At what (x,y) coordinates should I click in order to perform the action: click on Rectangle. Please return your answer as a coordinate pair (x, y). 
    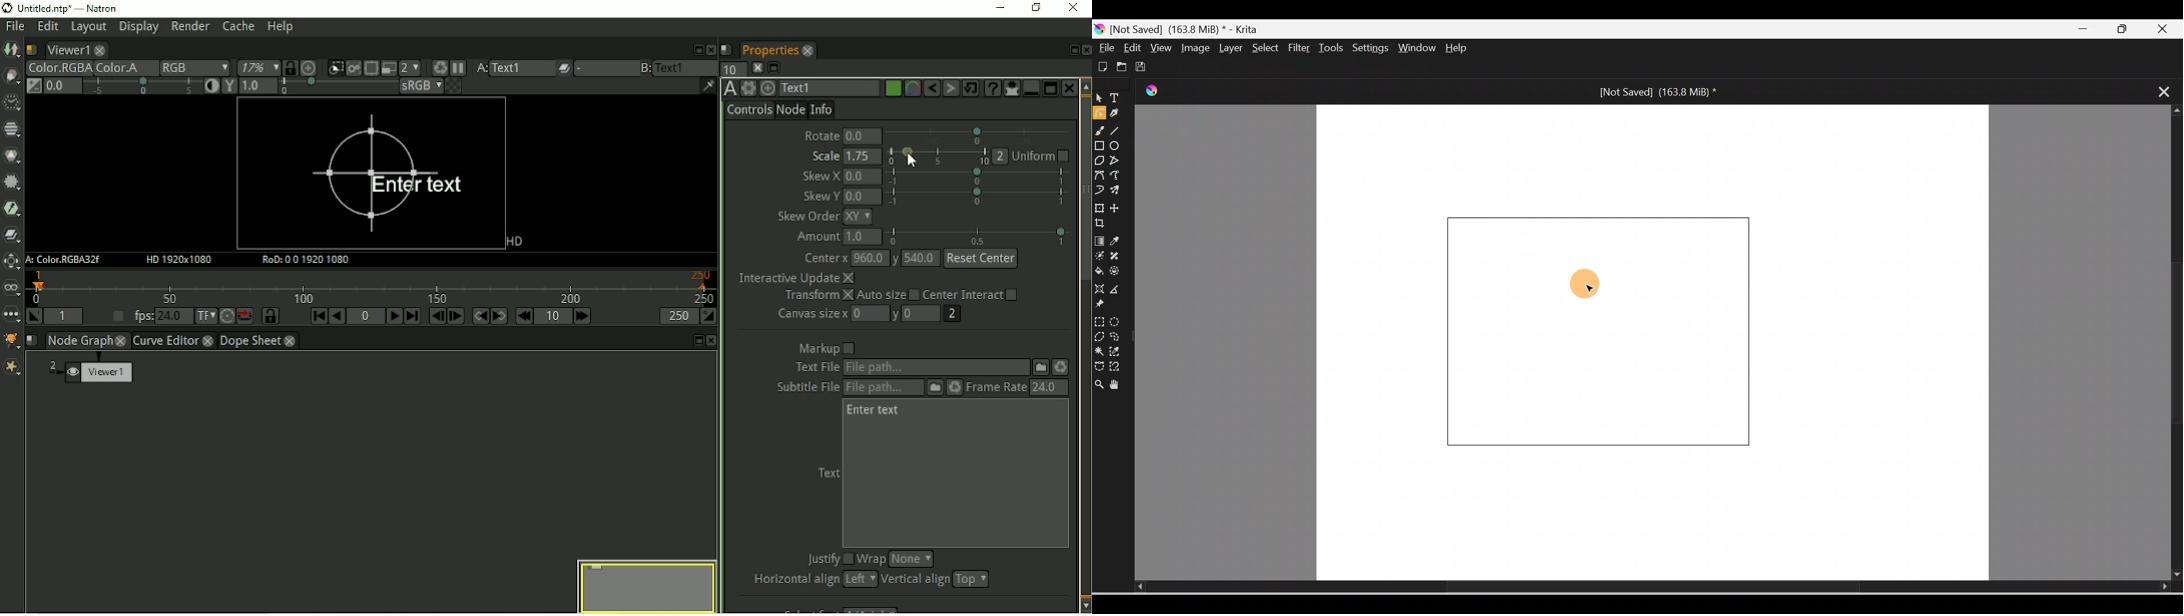
    Looking at the image, I should click on (1100, 146).